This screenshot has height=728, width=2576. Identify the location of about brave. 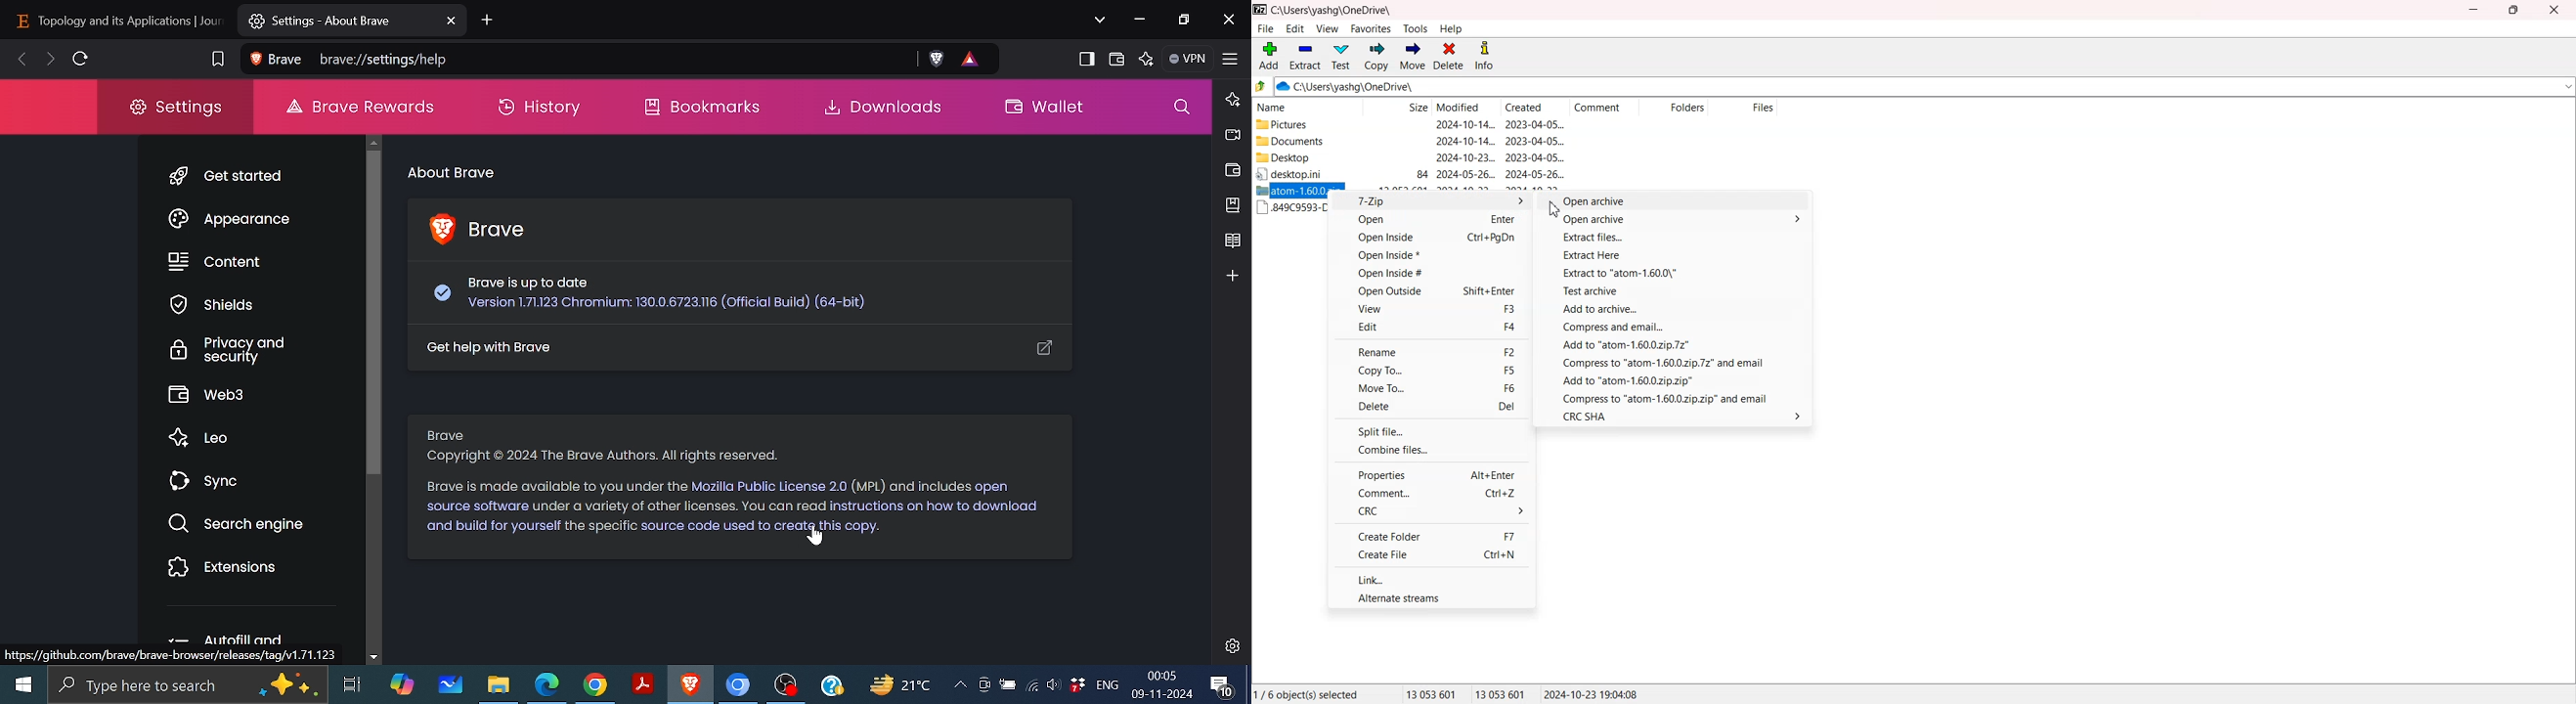
(452, 172).